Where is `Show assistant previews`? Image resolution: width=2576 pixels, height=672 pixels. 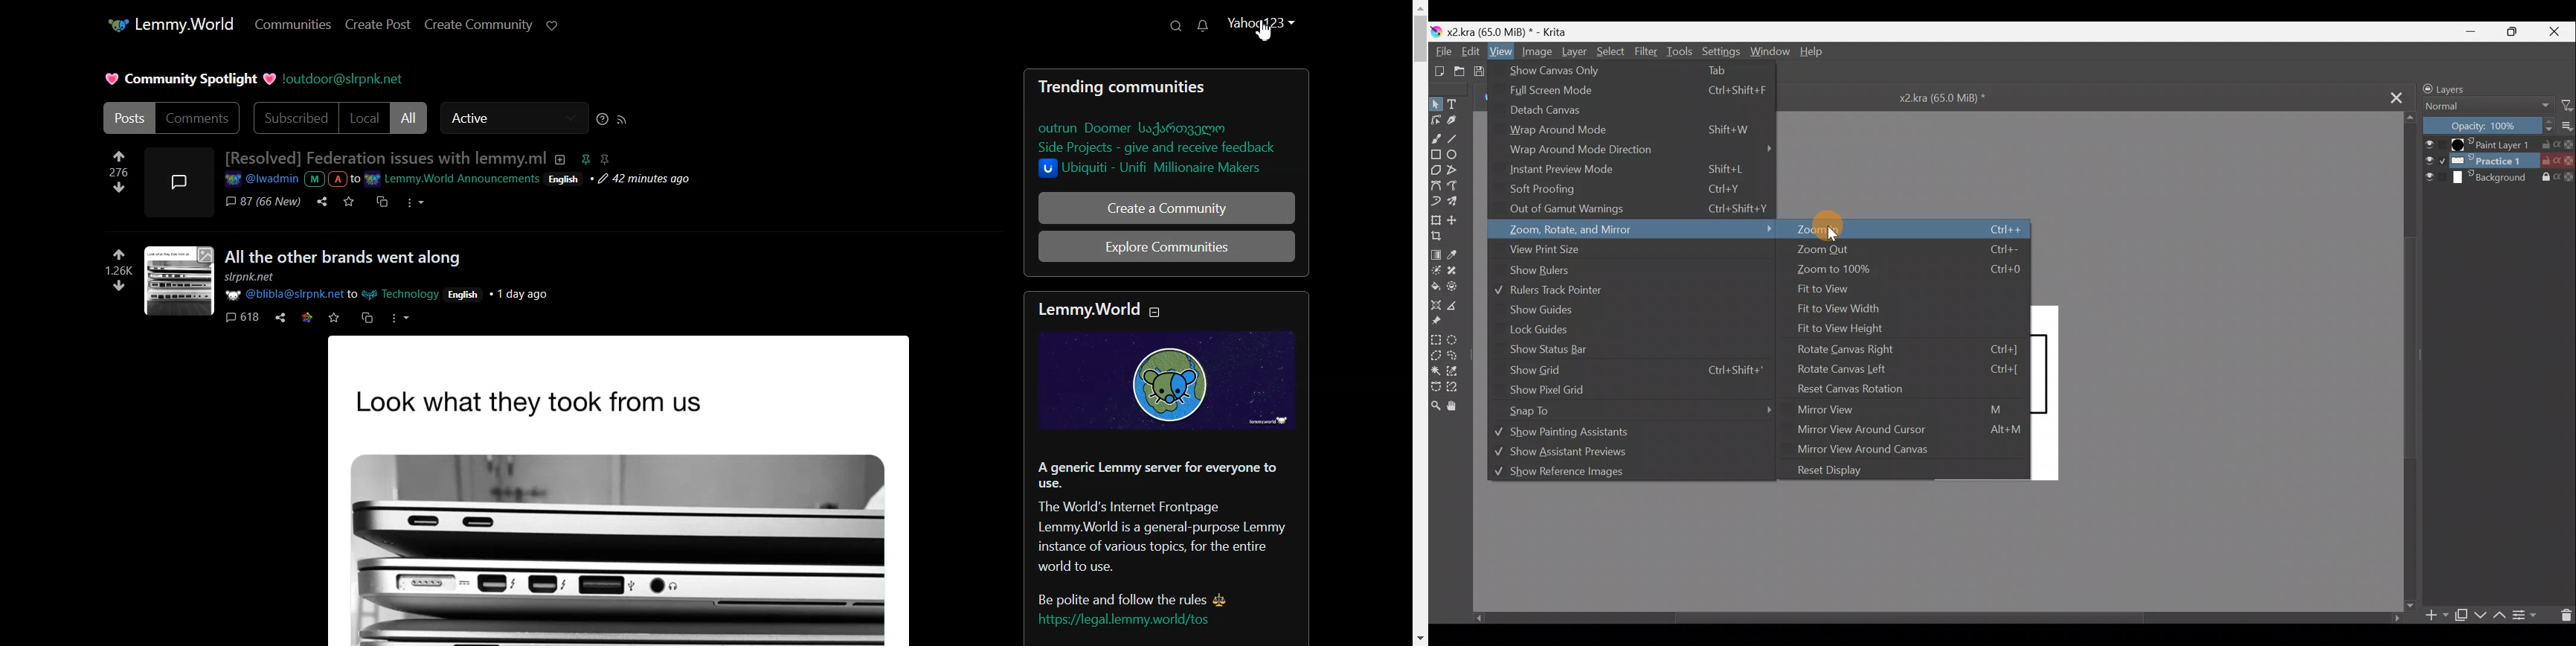 Show assistant previews is located at coordinates (1600, 451).